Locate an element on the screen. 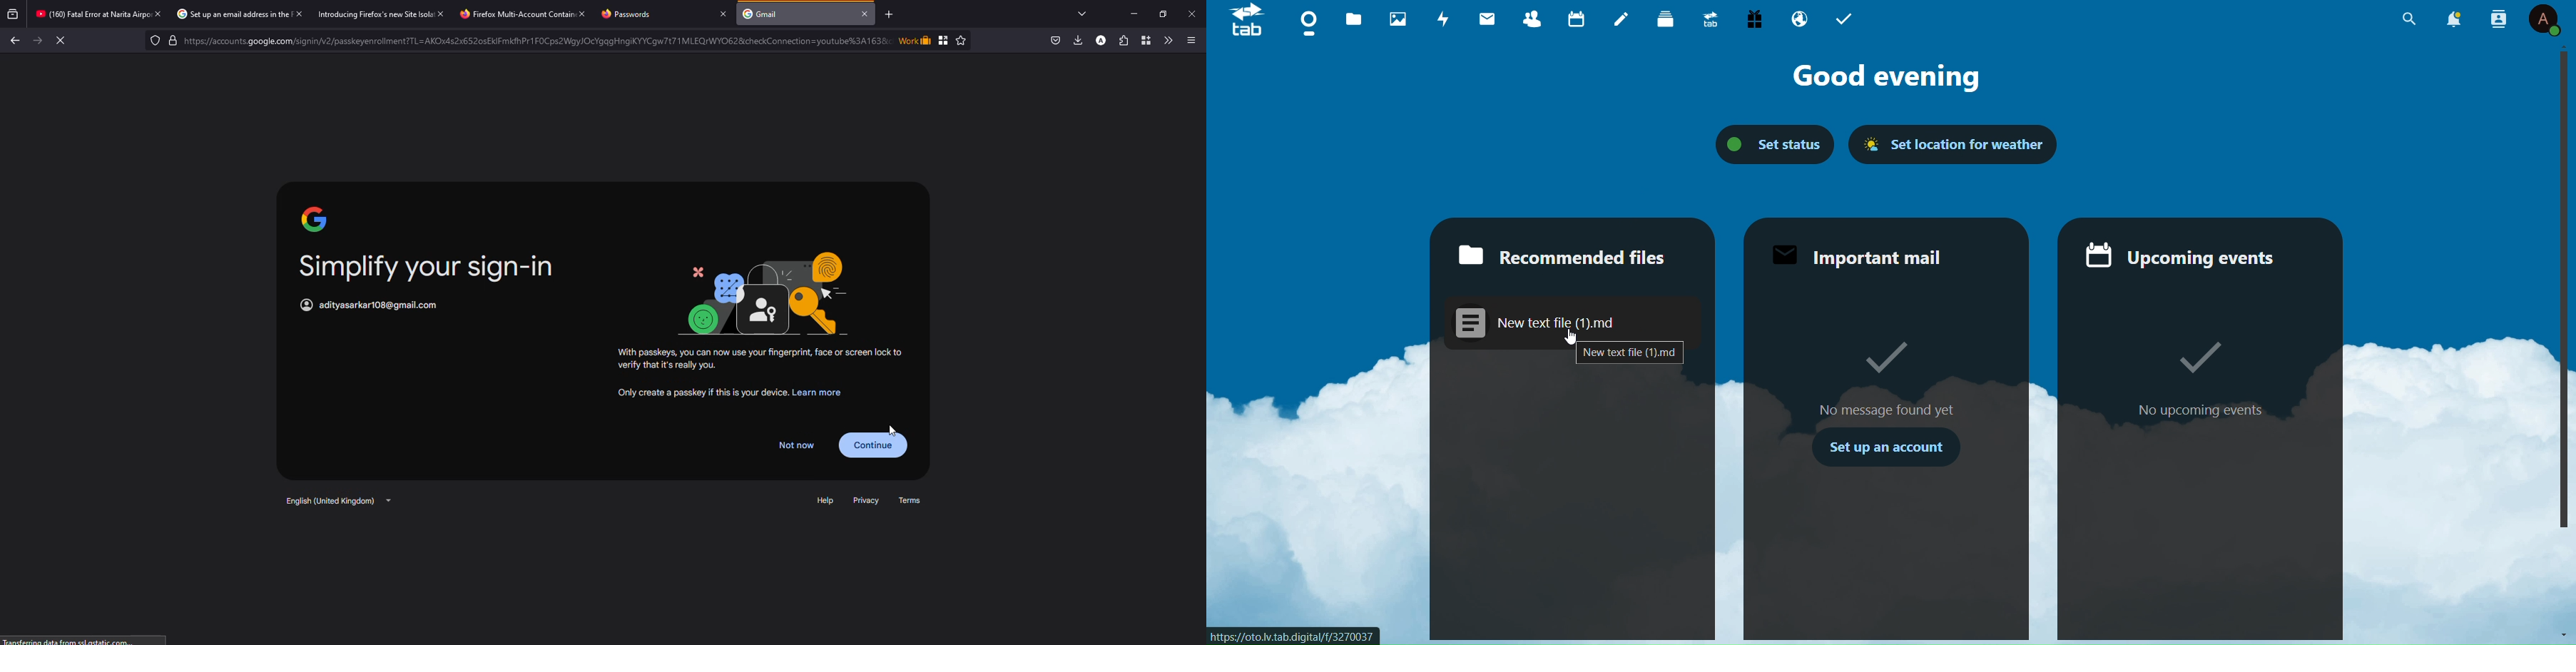 The width and height of the screenshot is (2576, 672). logo is located at coordinates (1246, 24).